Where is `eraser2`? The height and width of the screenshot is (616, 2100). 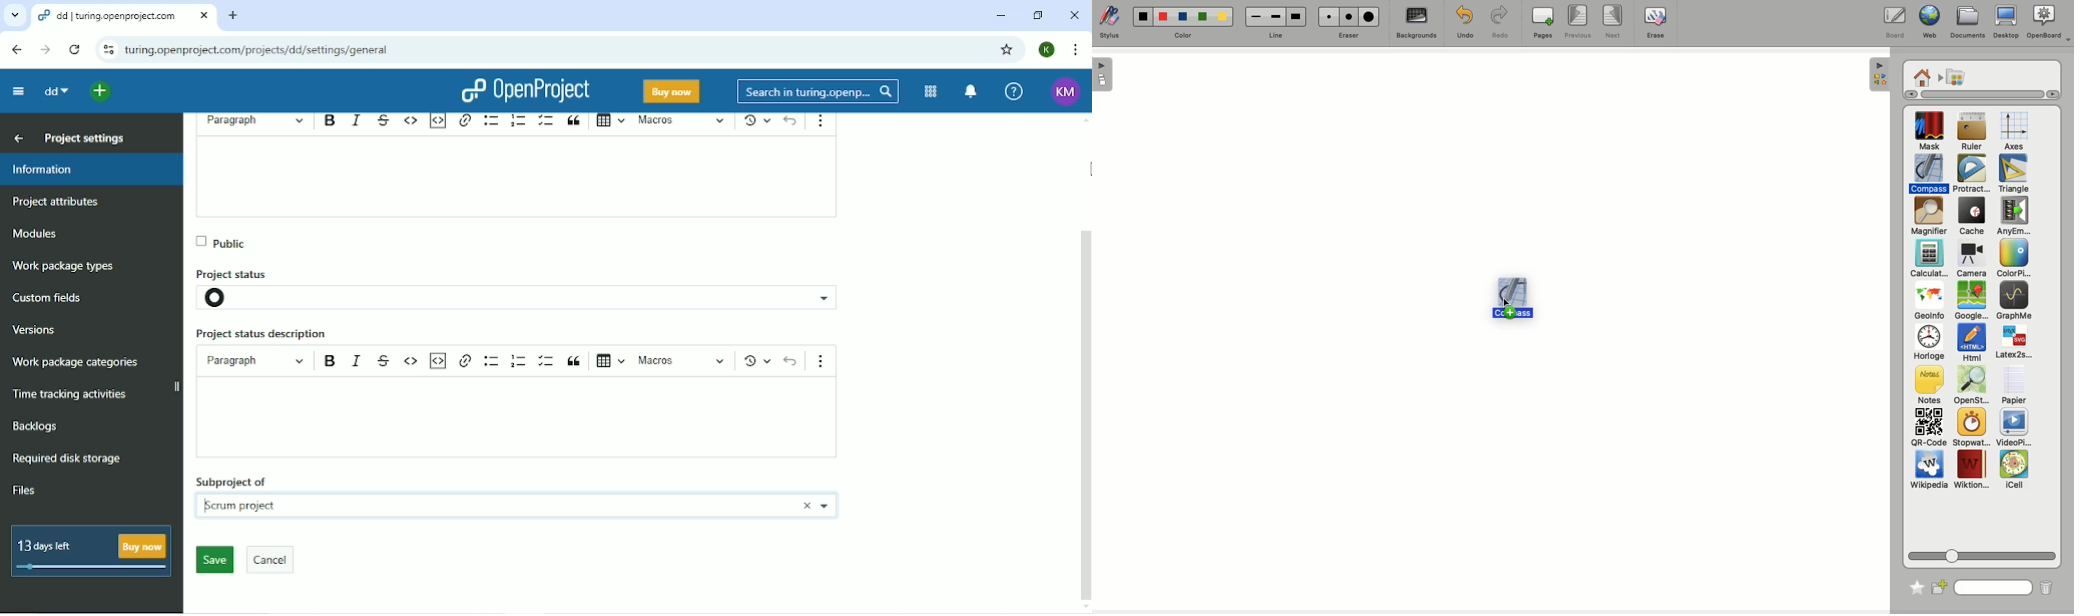 eraser2 is located at coordinates (1349, 16).